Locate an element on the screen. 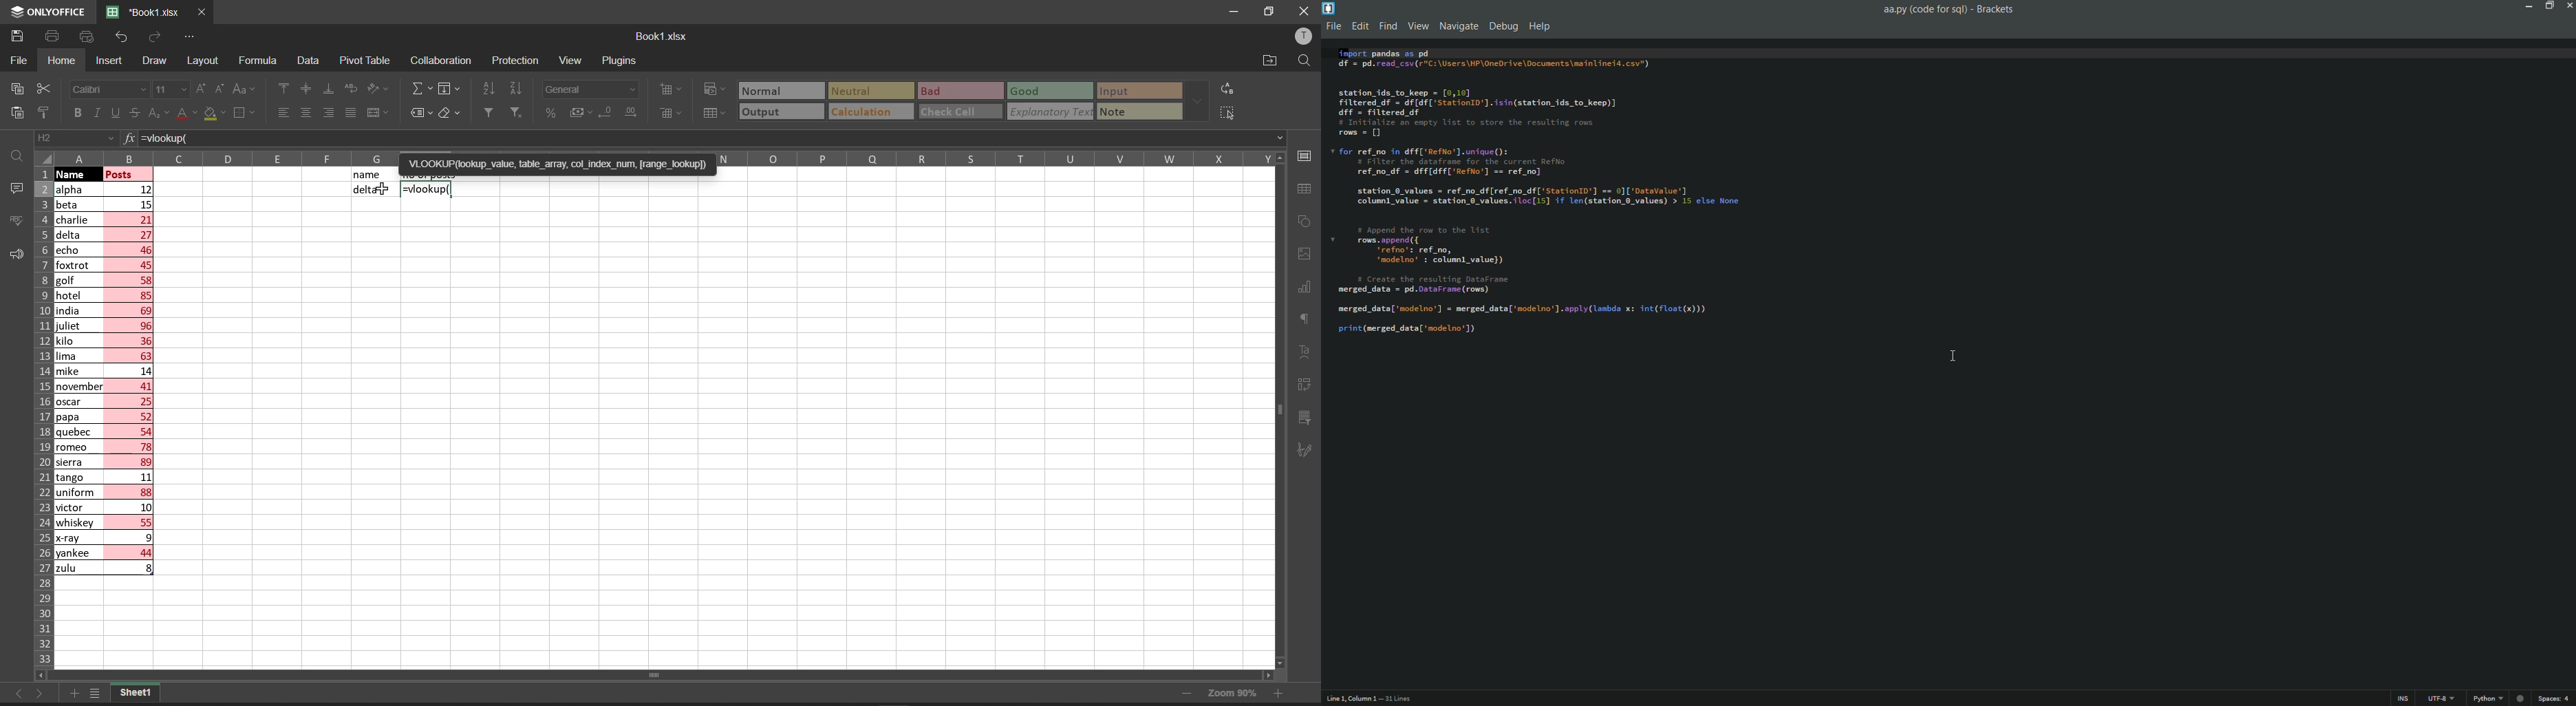  sort ascending is located at coordinates (490, 89).